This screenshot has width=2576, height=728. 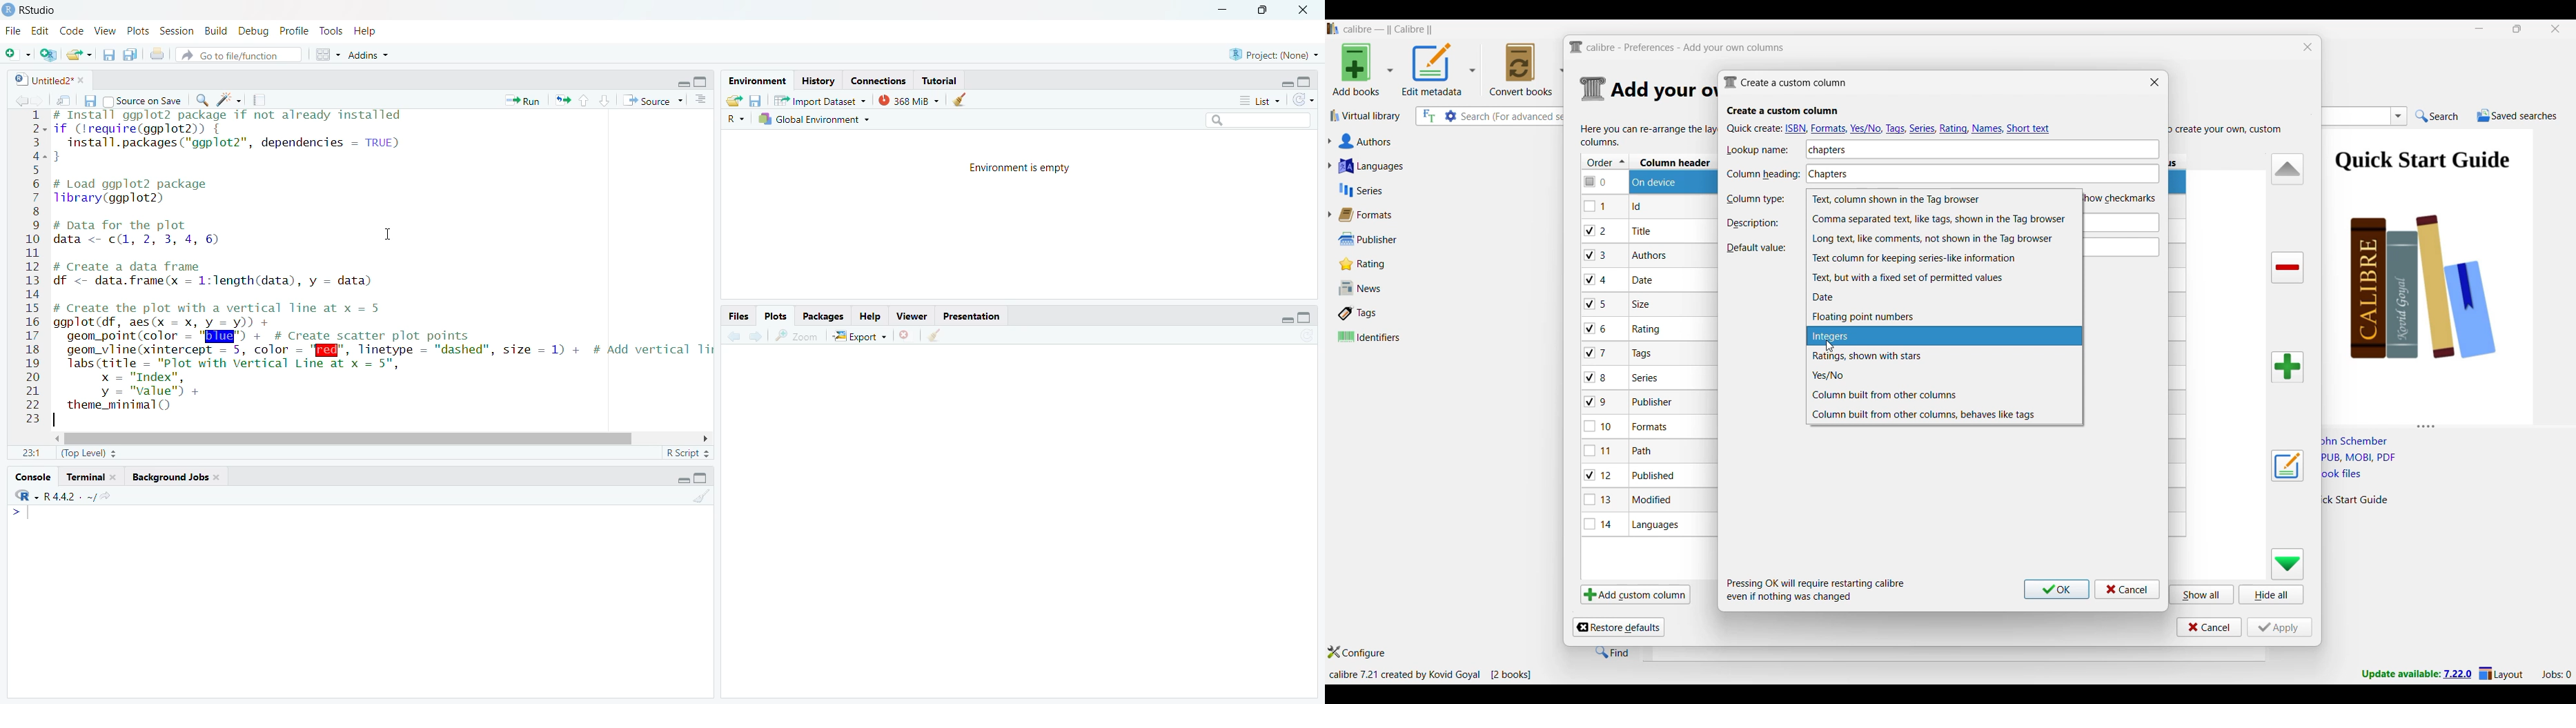 I want to click on Delete column, so click(x=2288, y=268).